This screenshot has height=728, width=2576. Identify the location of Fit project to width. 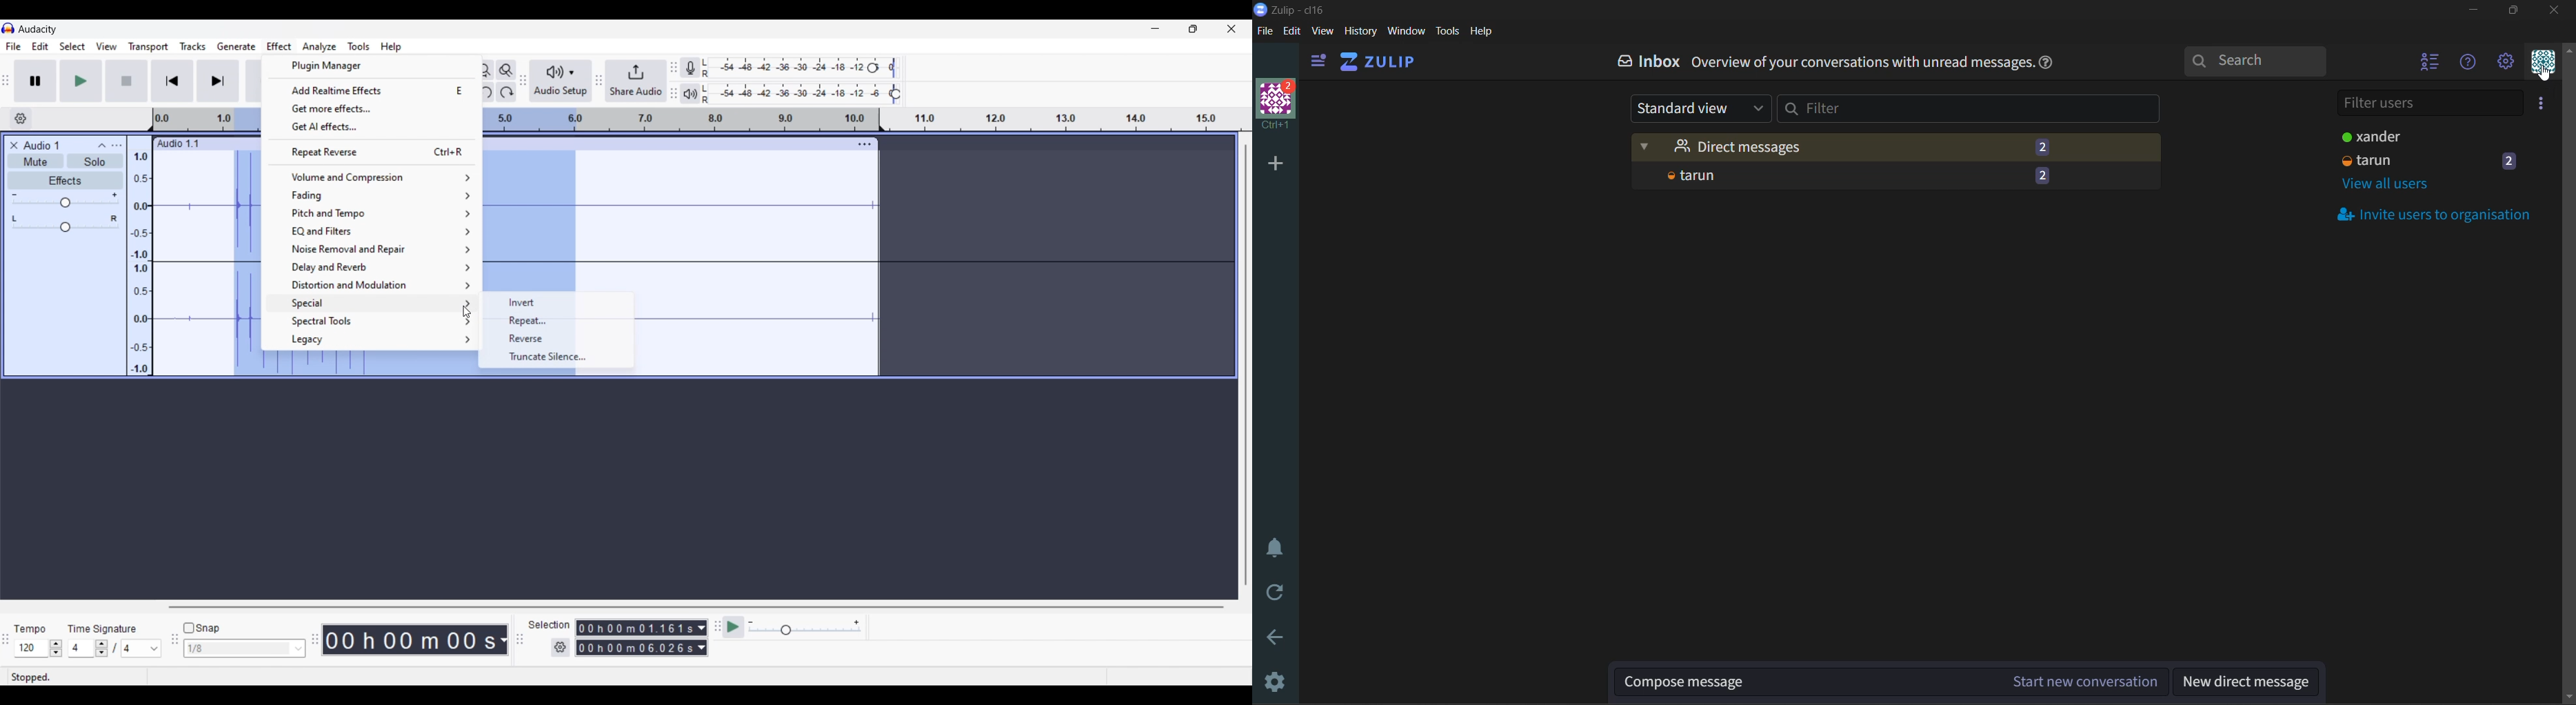
(484, 70).